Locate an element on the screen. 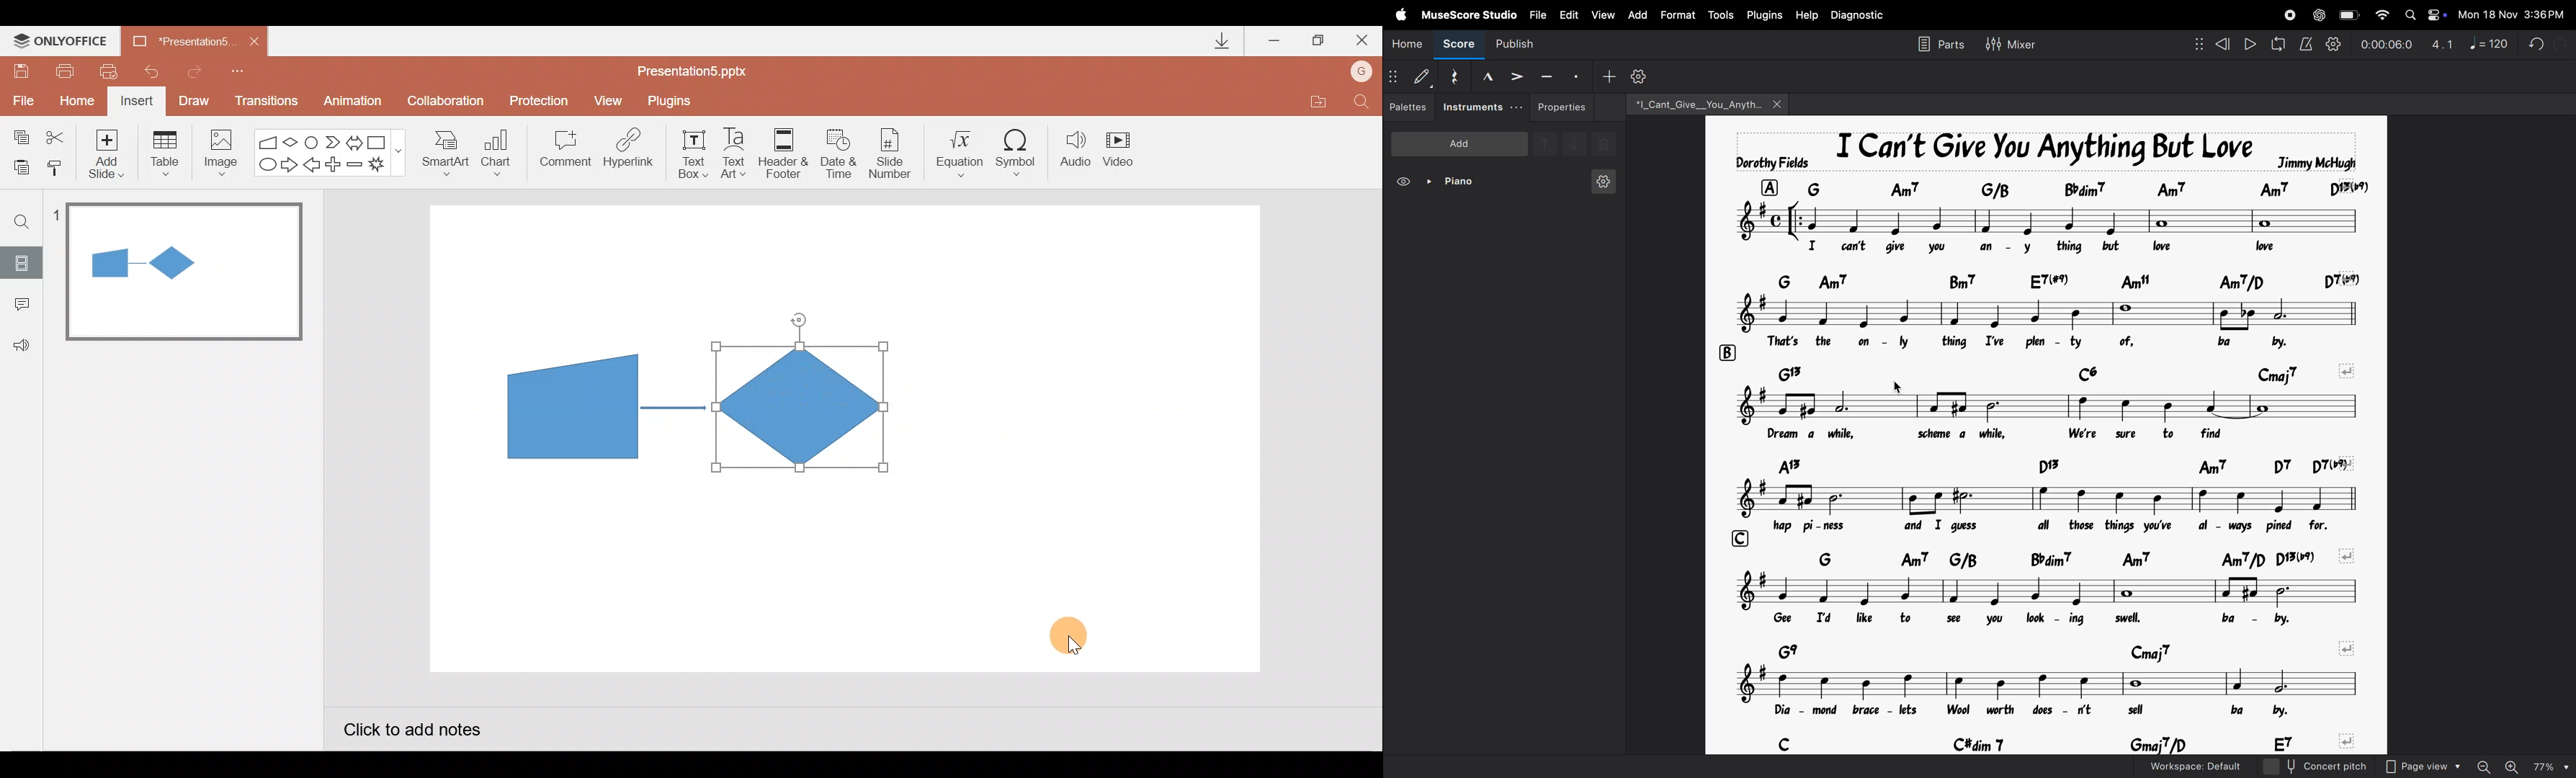 This screenshot has height=784, width=2576. delete is located at coordinates (1606, 146).